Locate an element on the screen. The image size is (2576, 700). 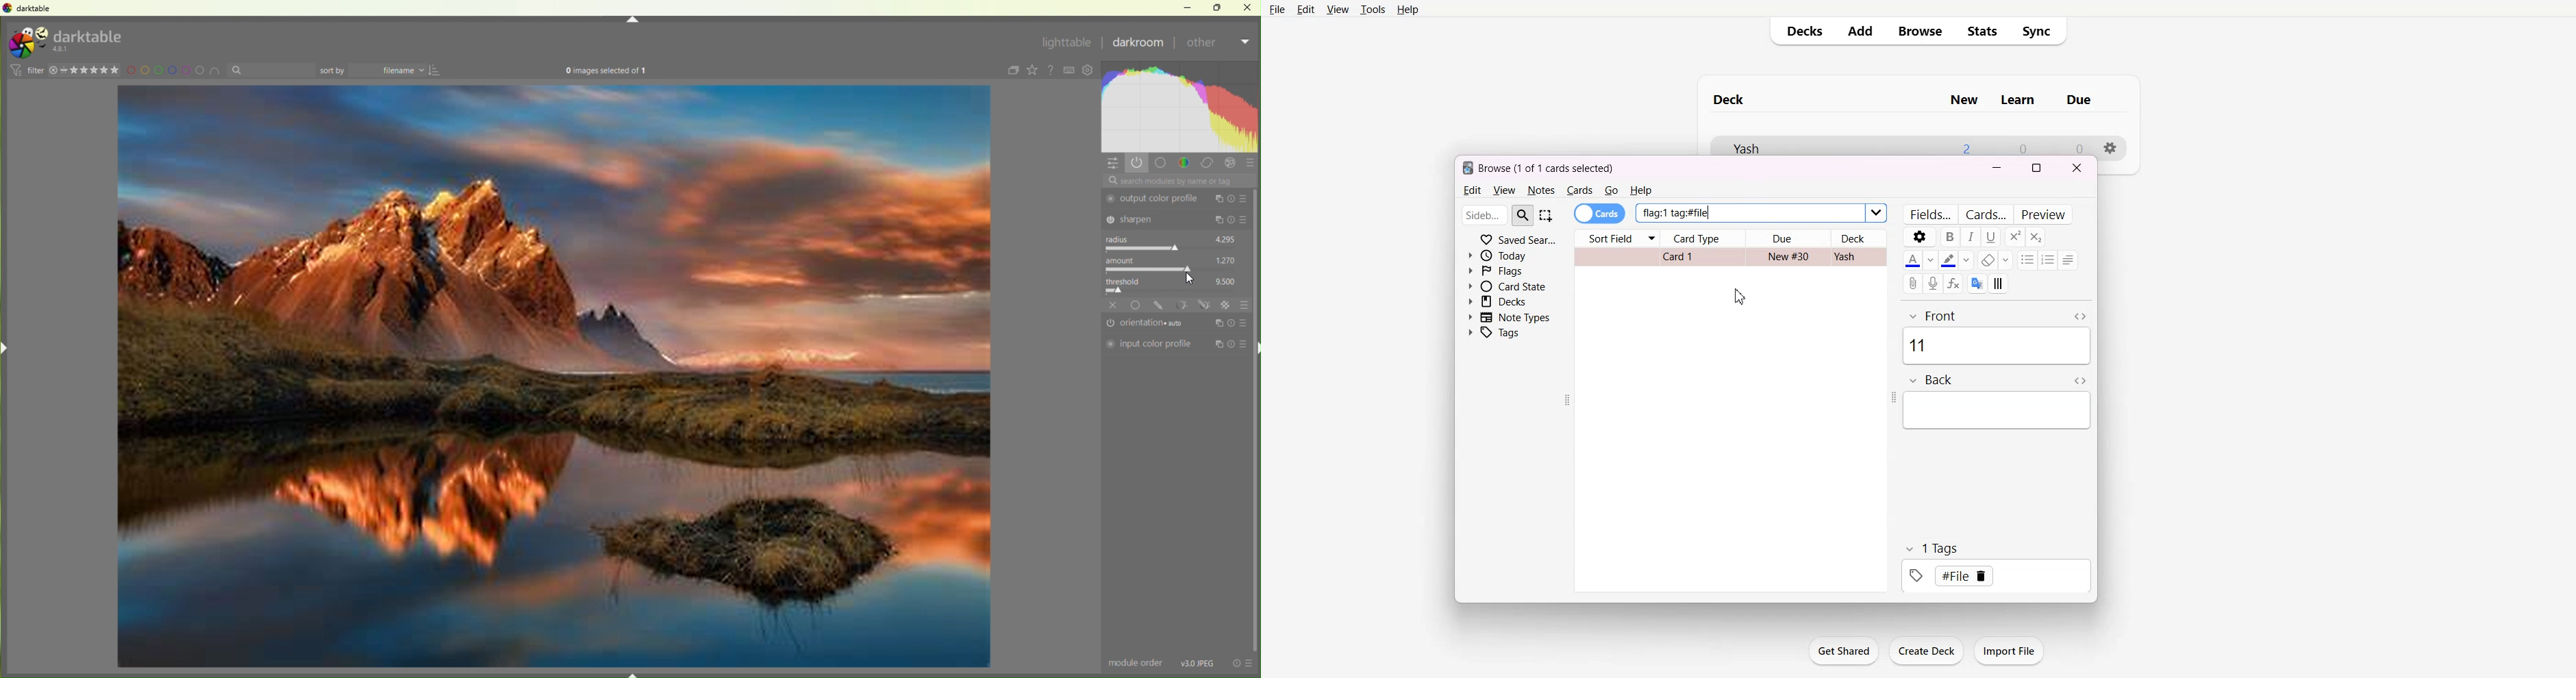
copy, reset and presets is located at coordinates (1232, 221).